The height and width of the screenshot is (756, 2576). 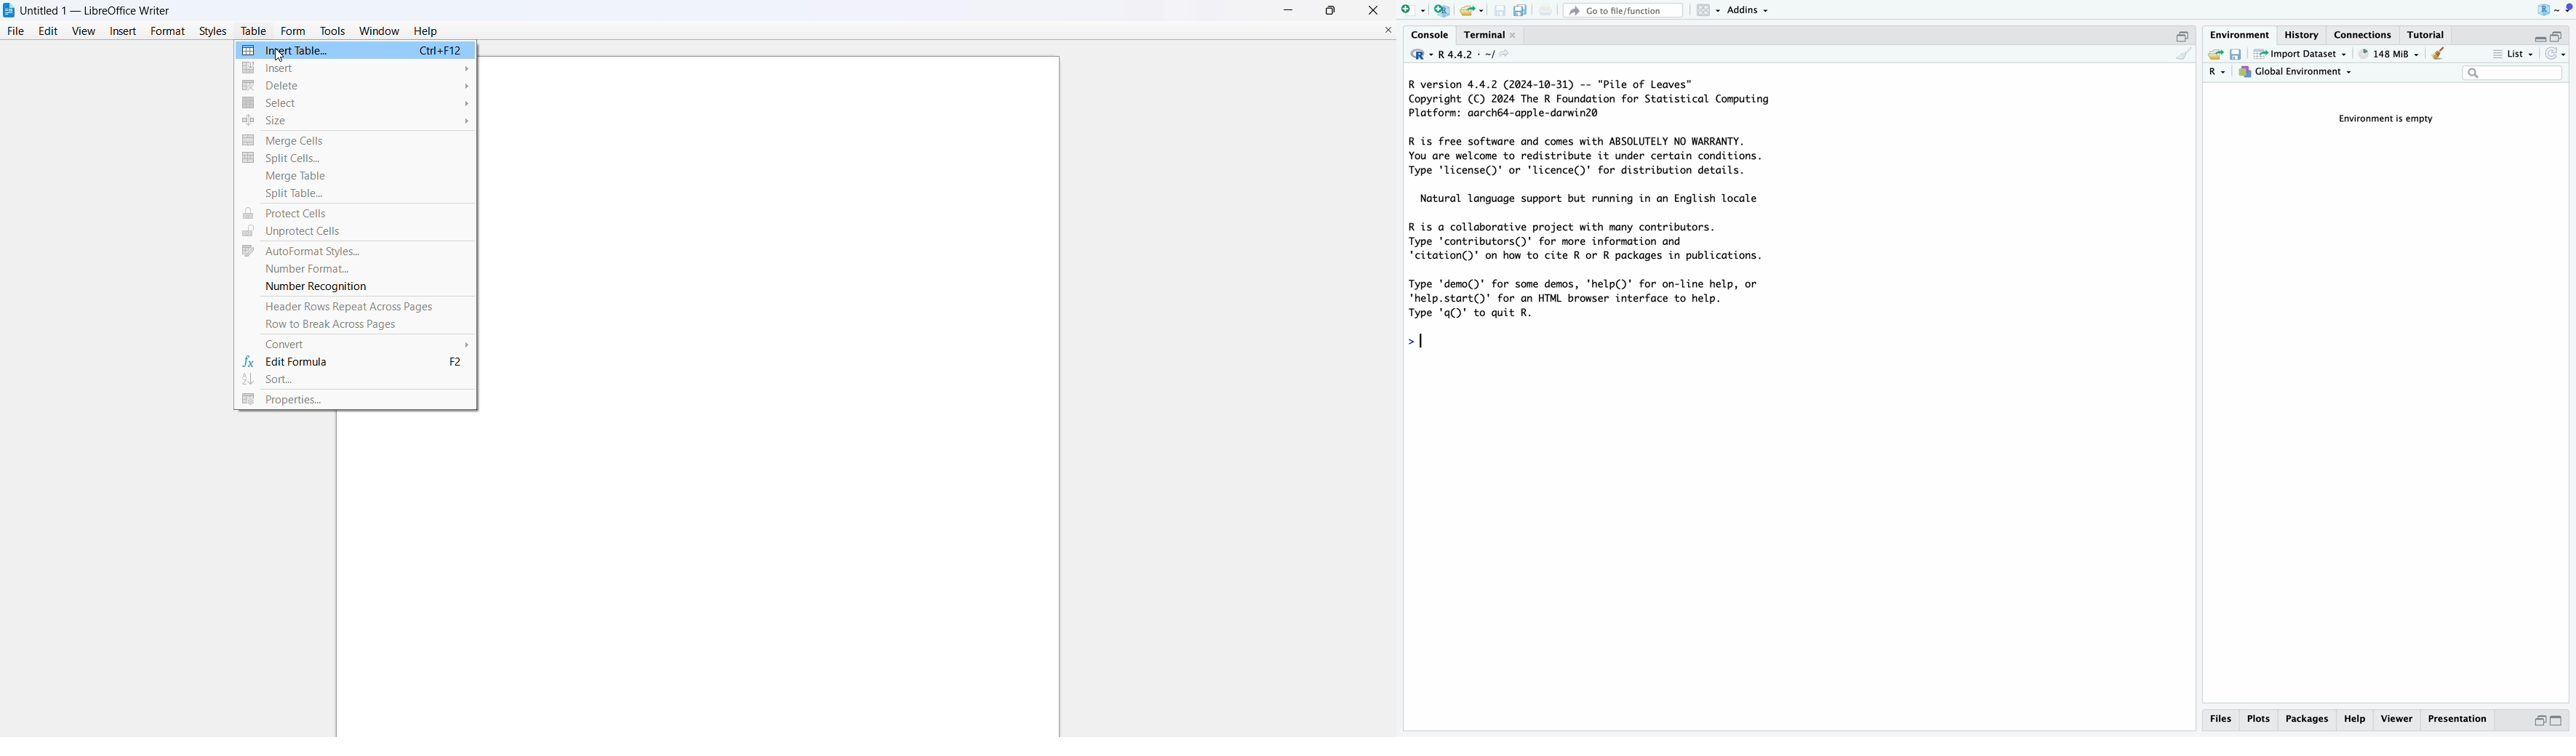 What do you see at coordinates (1588, 156) in the screenshot?
I see `description of R and license` at bounding box center [1588, 156].